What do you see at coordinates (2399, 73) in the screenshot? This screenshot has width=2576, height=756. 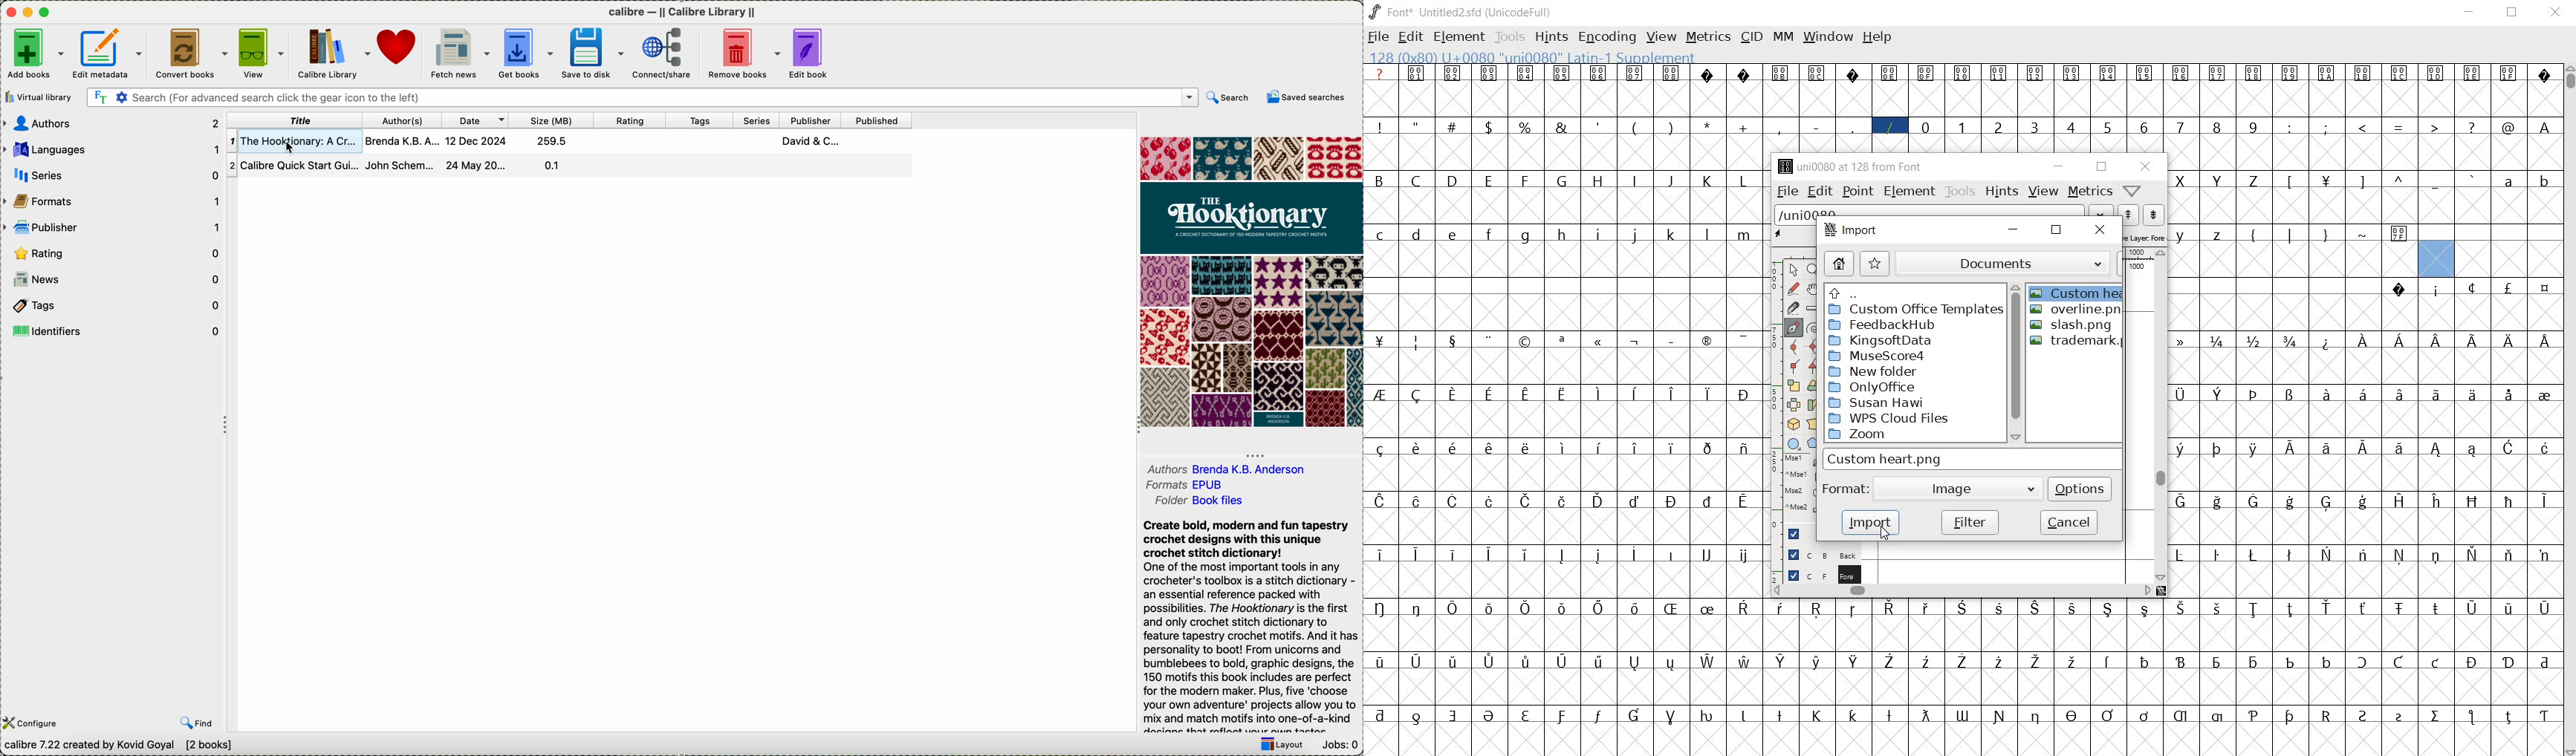 I see `glyph` at bounding box center [2399, 73].